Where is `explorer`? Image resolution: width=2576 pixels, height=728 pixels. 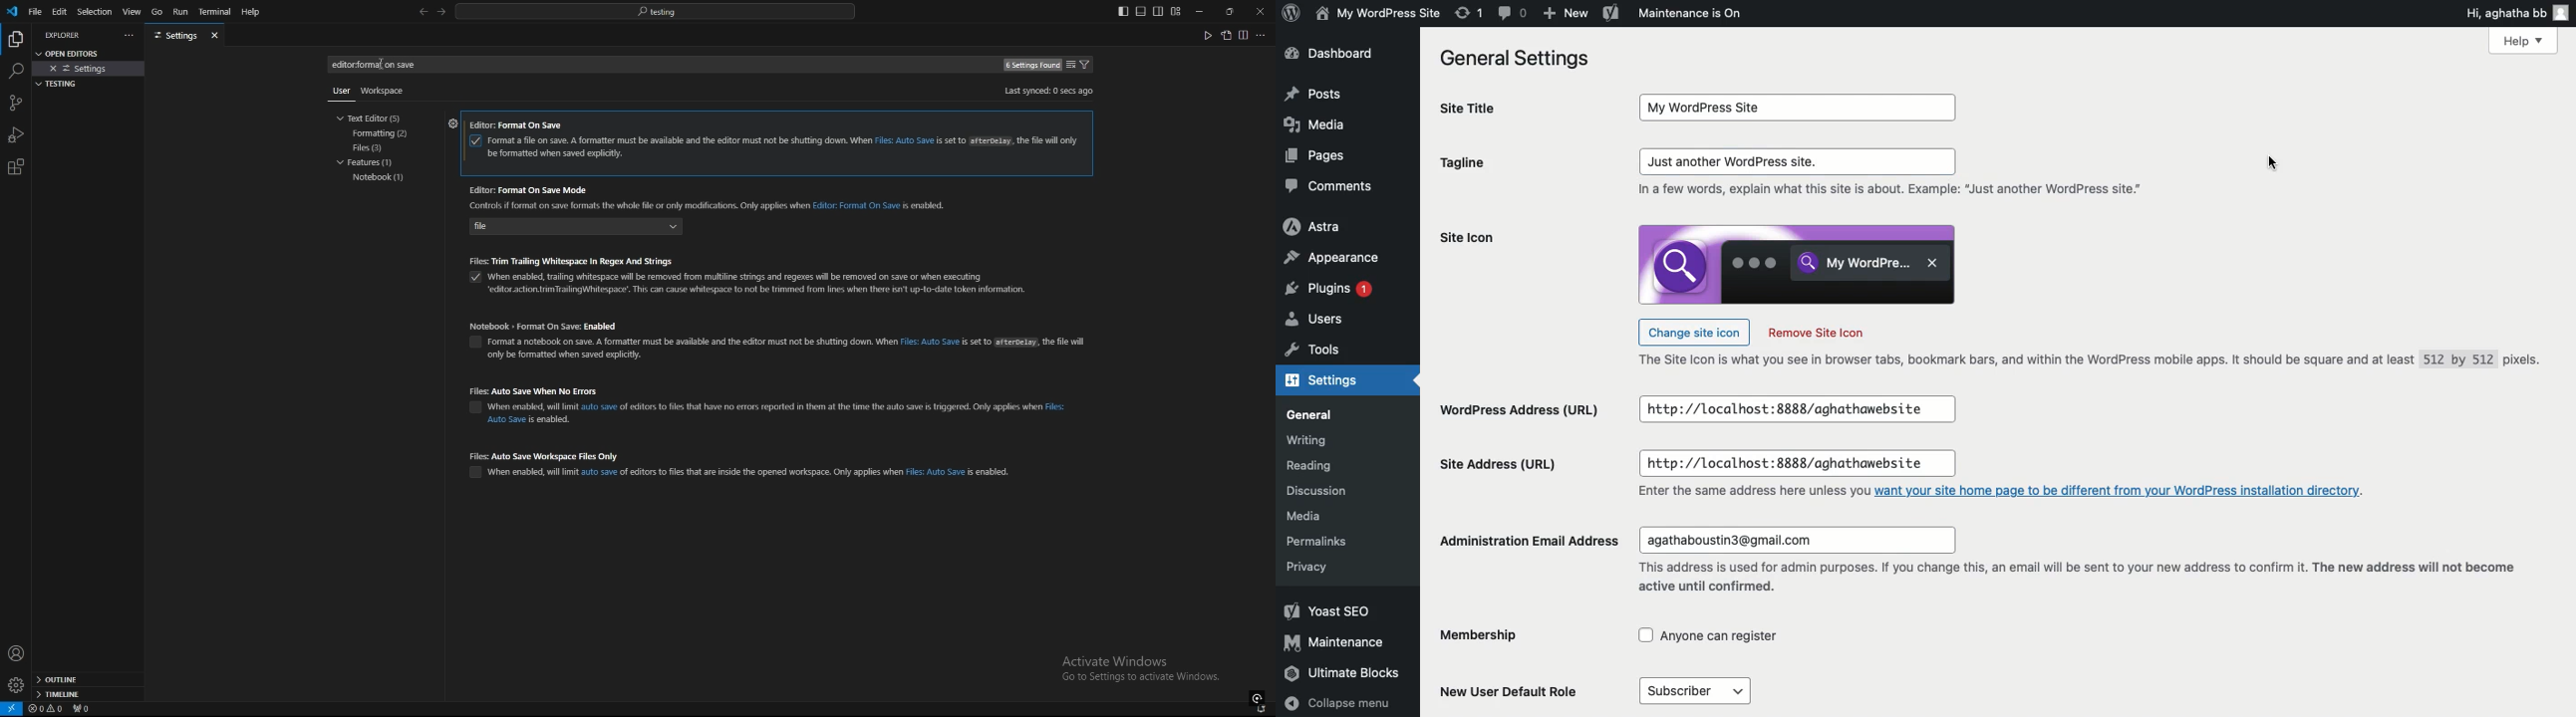
explorer is located at coordinates (66, 35).